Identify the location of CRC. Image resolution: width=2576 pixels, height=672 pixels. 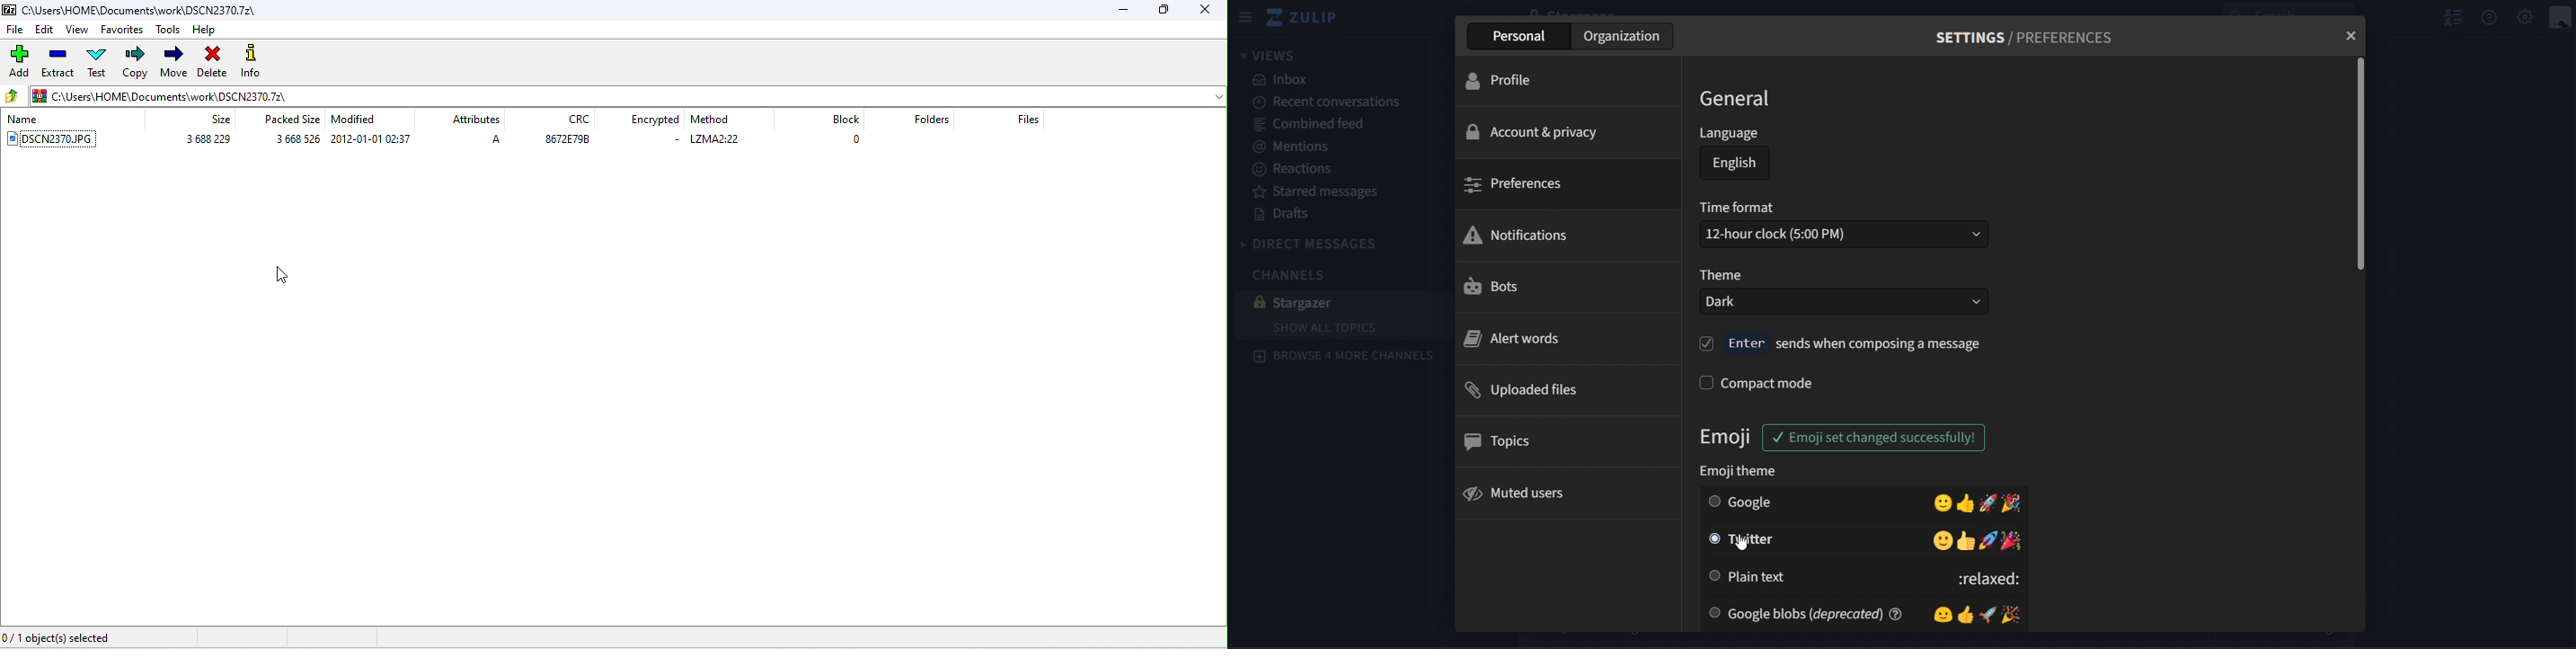
(573, 121).